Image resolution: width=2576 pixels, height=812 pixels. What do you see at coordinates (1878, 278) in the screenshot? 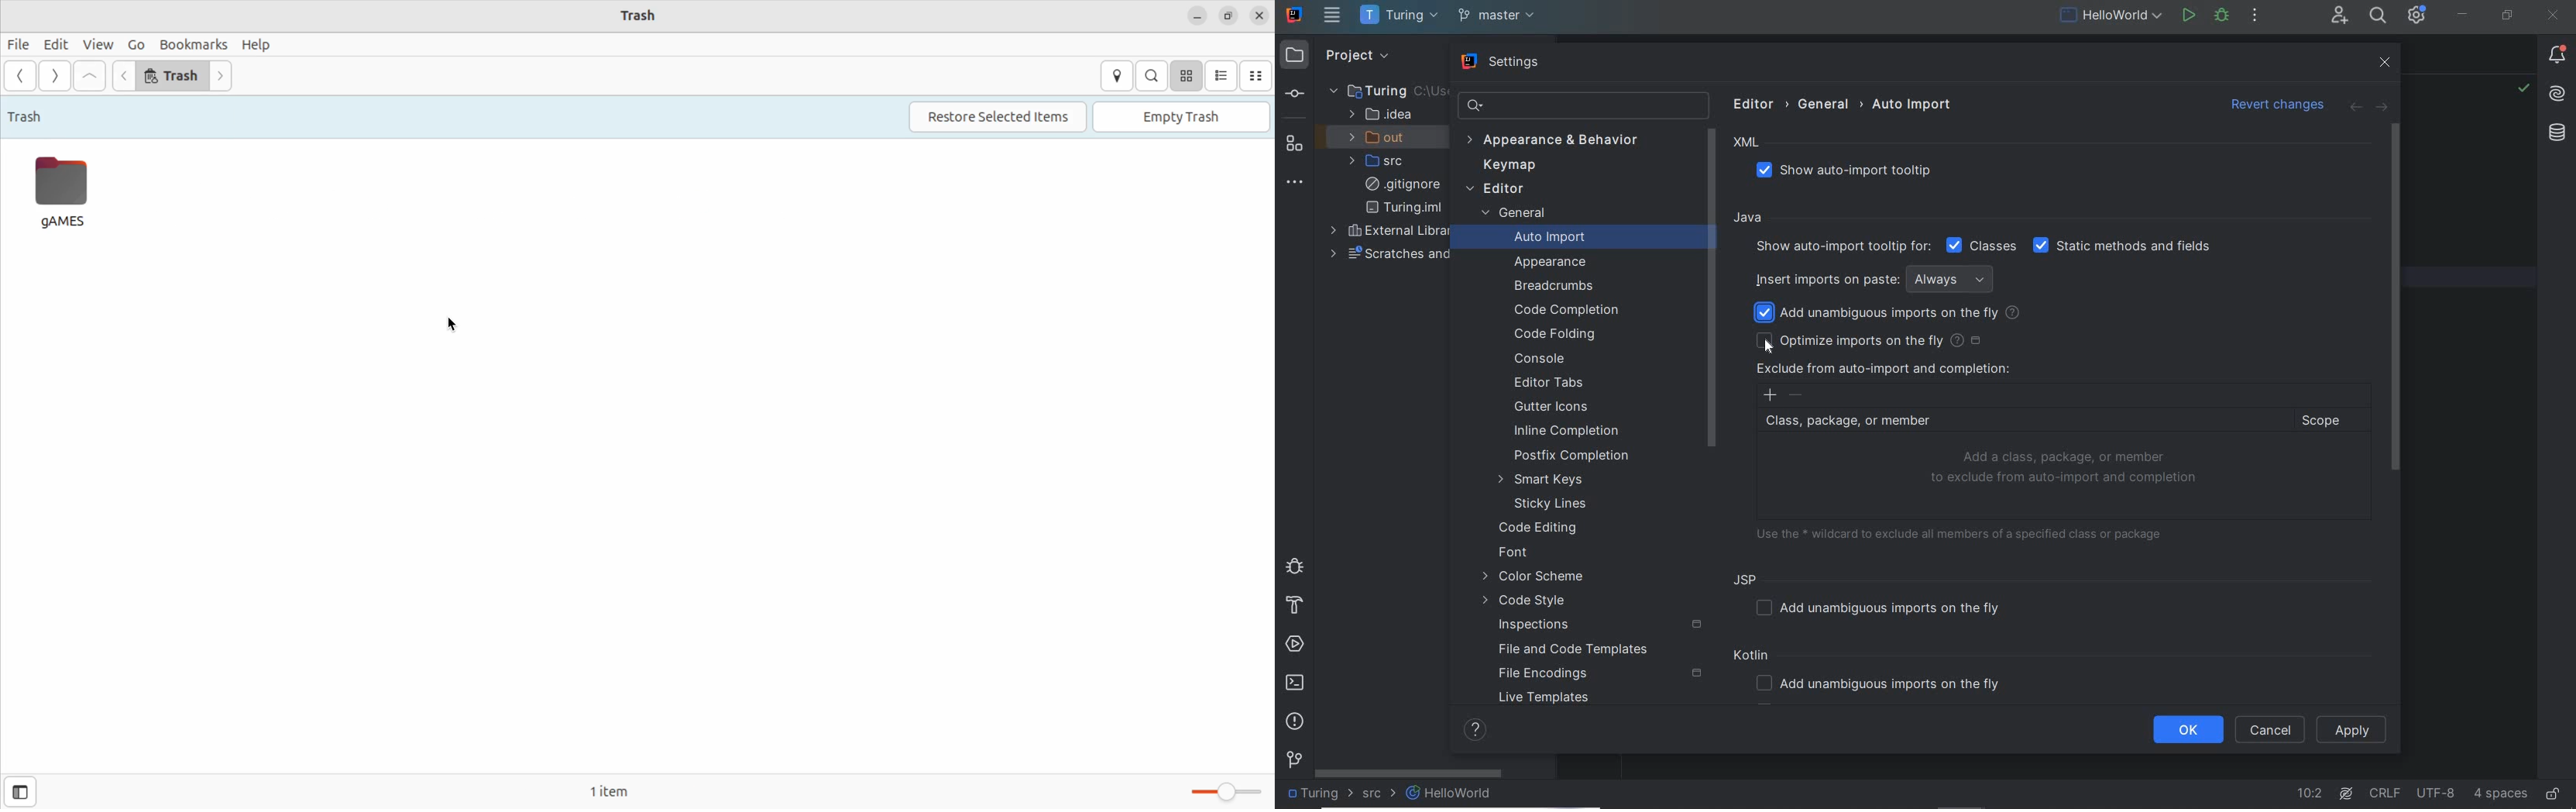
I see `INSERT IMPORTS ON PASTE:ALWAYS` at bounding box center [1878, 278].